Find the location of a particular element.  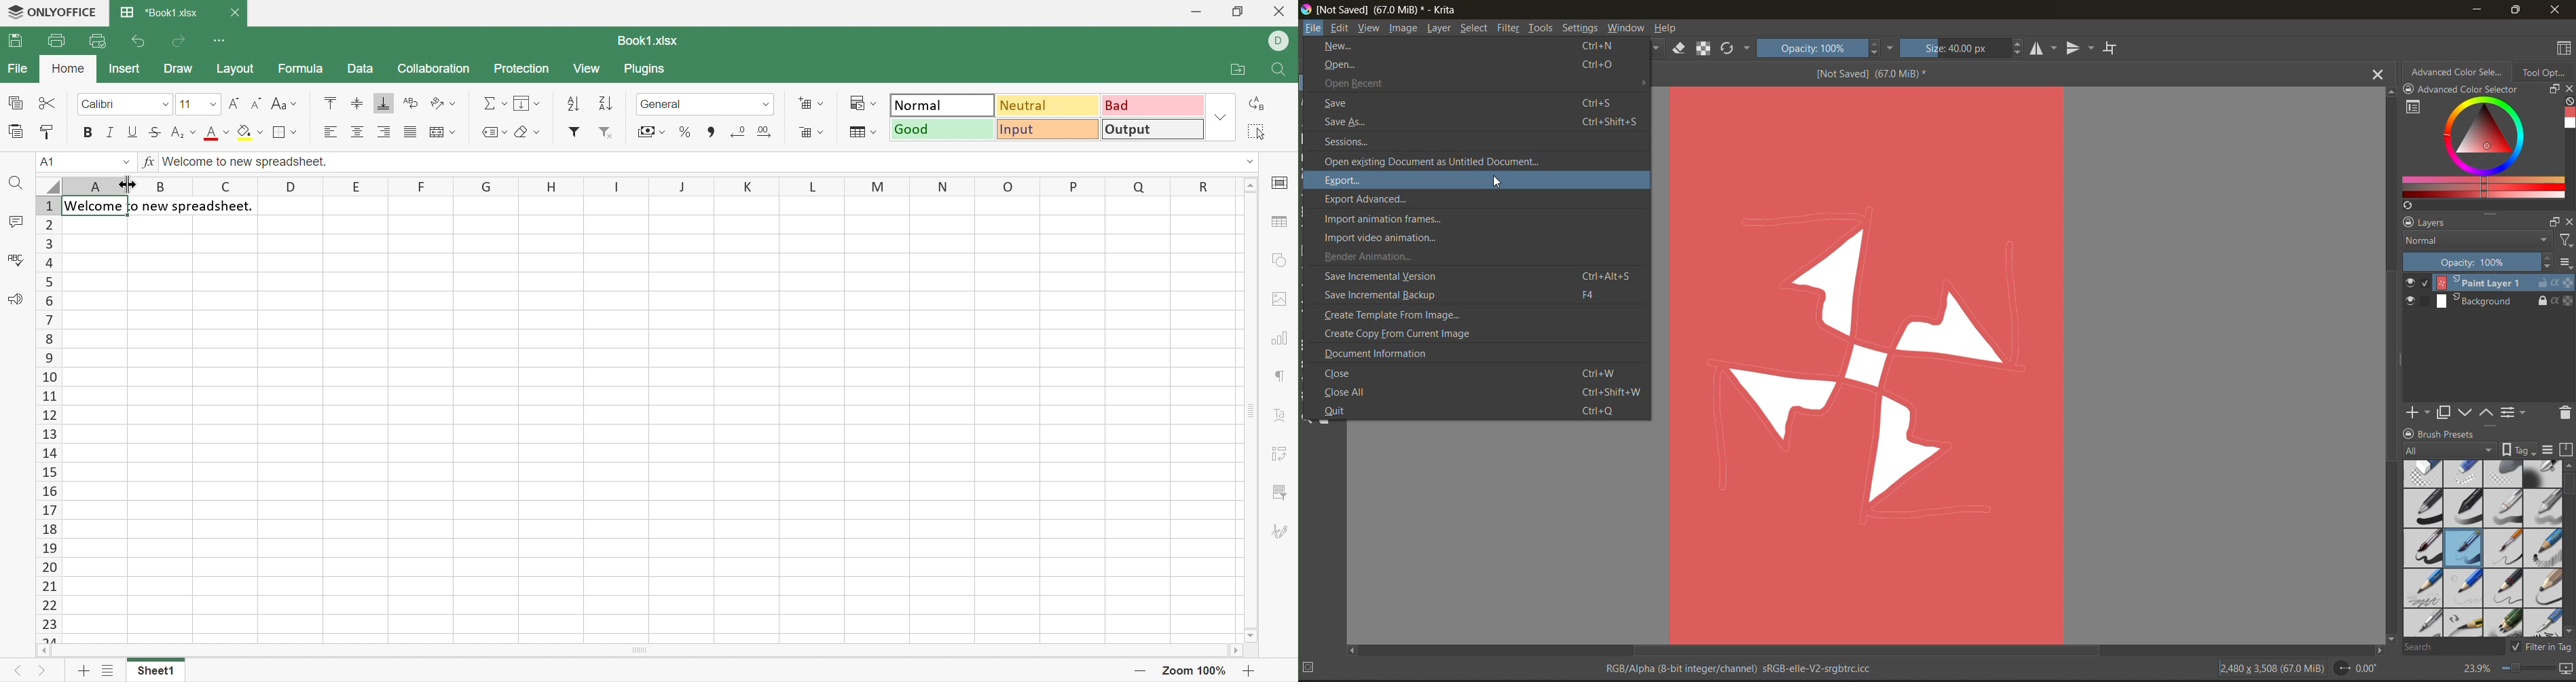

Book1.xlsx is located at coordinates (650, 39).